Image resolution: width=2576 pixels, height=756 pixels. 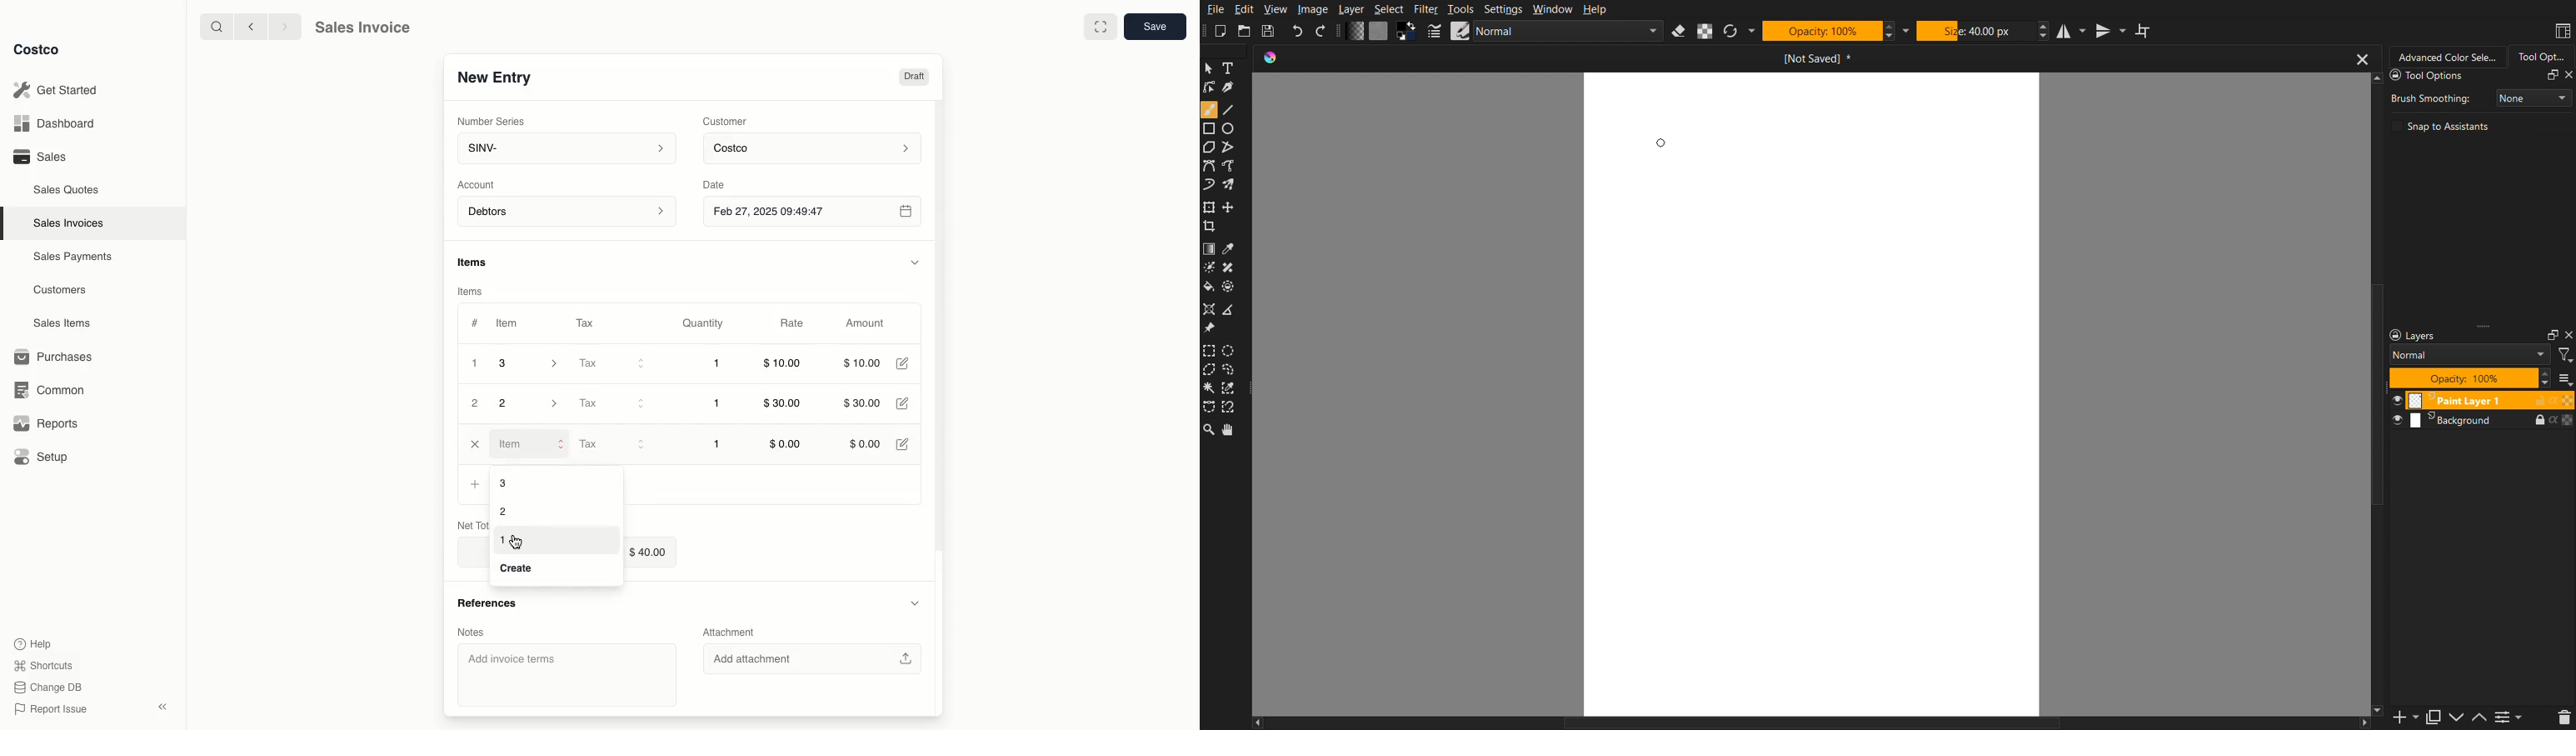 I want to click on Layer 1, so click(x=2480, y=399).